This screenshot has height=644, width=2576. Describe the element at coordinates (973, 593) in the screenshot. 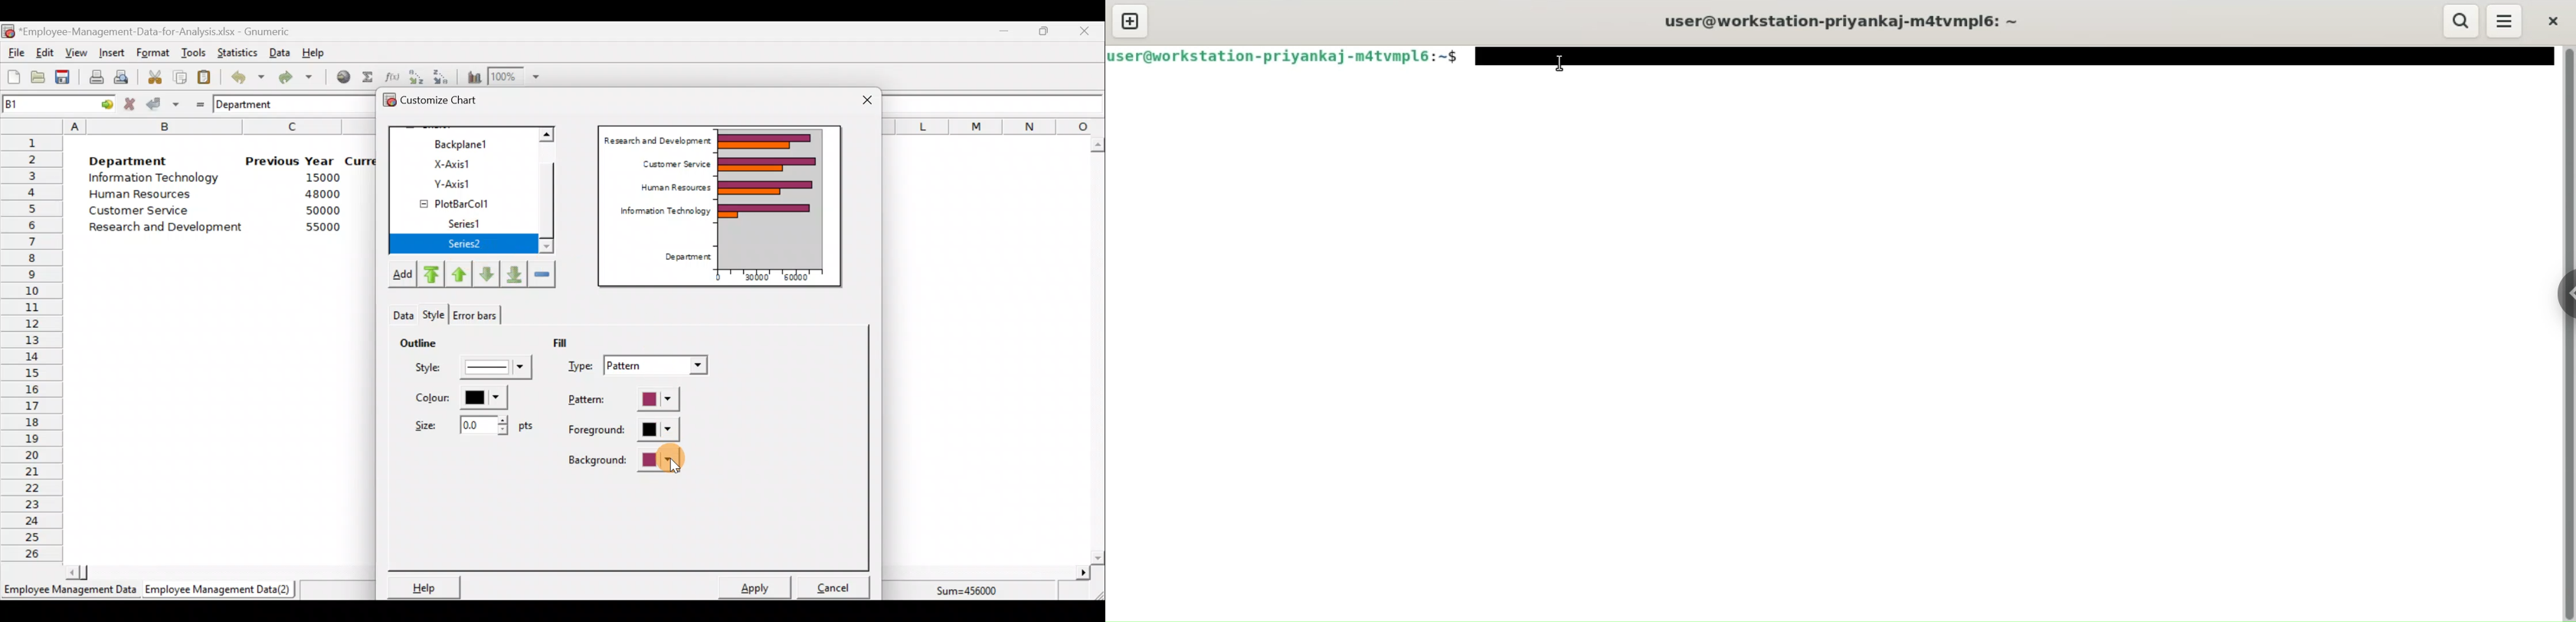

I see `Sum=456000` at that location.